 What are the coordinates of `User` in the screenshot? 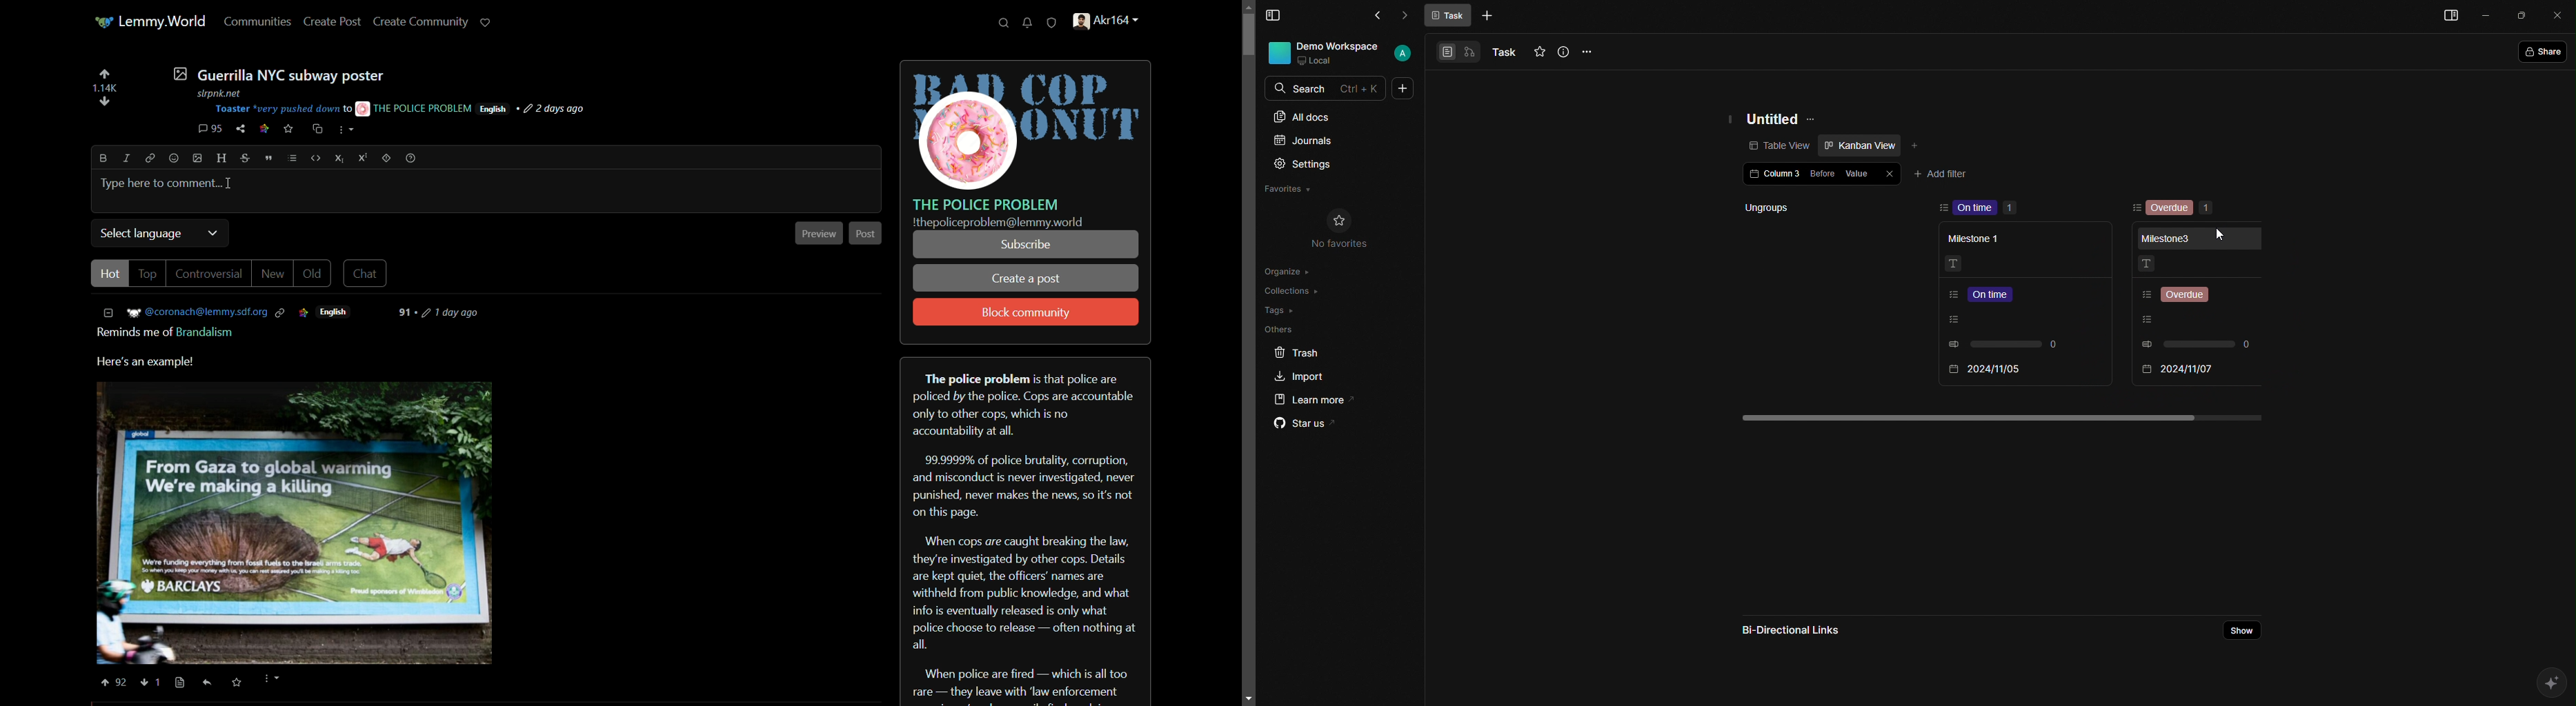 It's located at (1339, 53).